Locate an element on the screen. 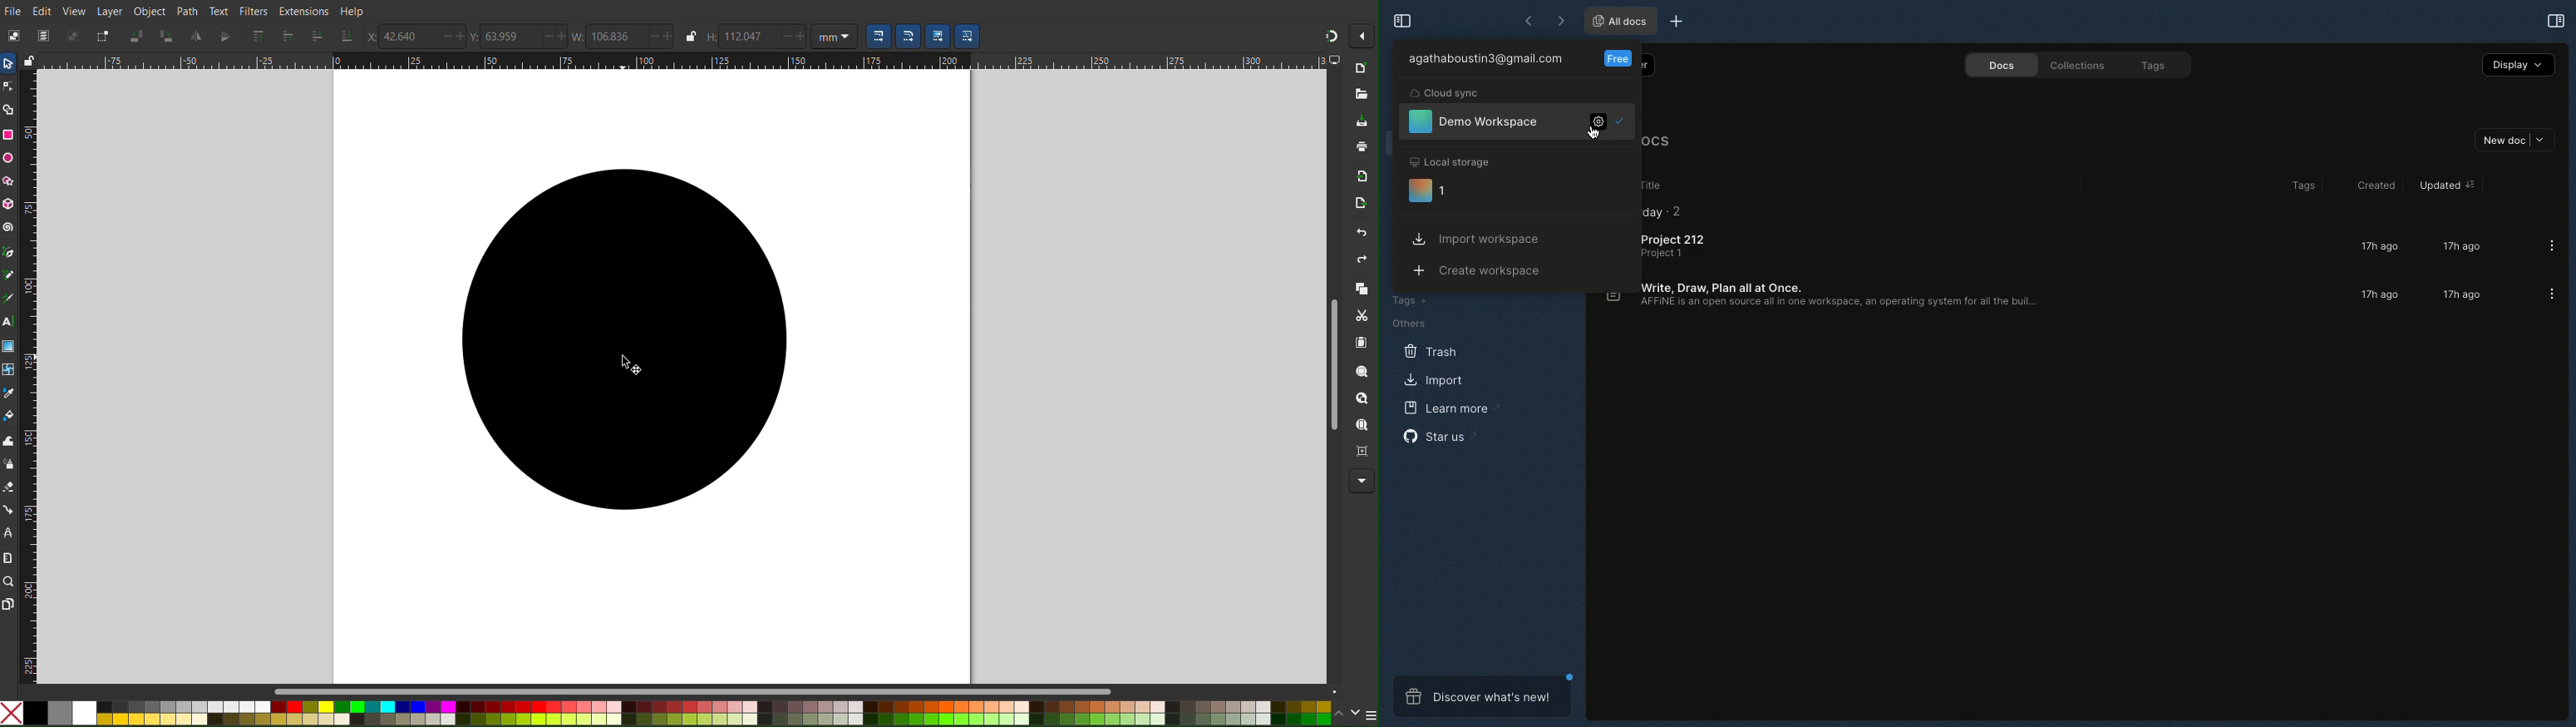 The image size is (2576, 728). All docs is located at coordinates (1618, 21).